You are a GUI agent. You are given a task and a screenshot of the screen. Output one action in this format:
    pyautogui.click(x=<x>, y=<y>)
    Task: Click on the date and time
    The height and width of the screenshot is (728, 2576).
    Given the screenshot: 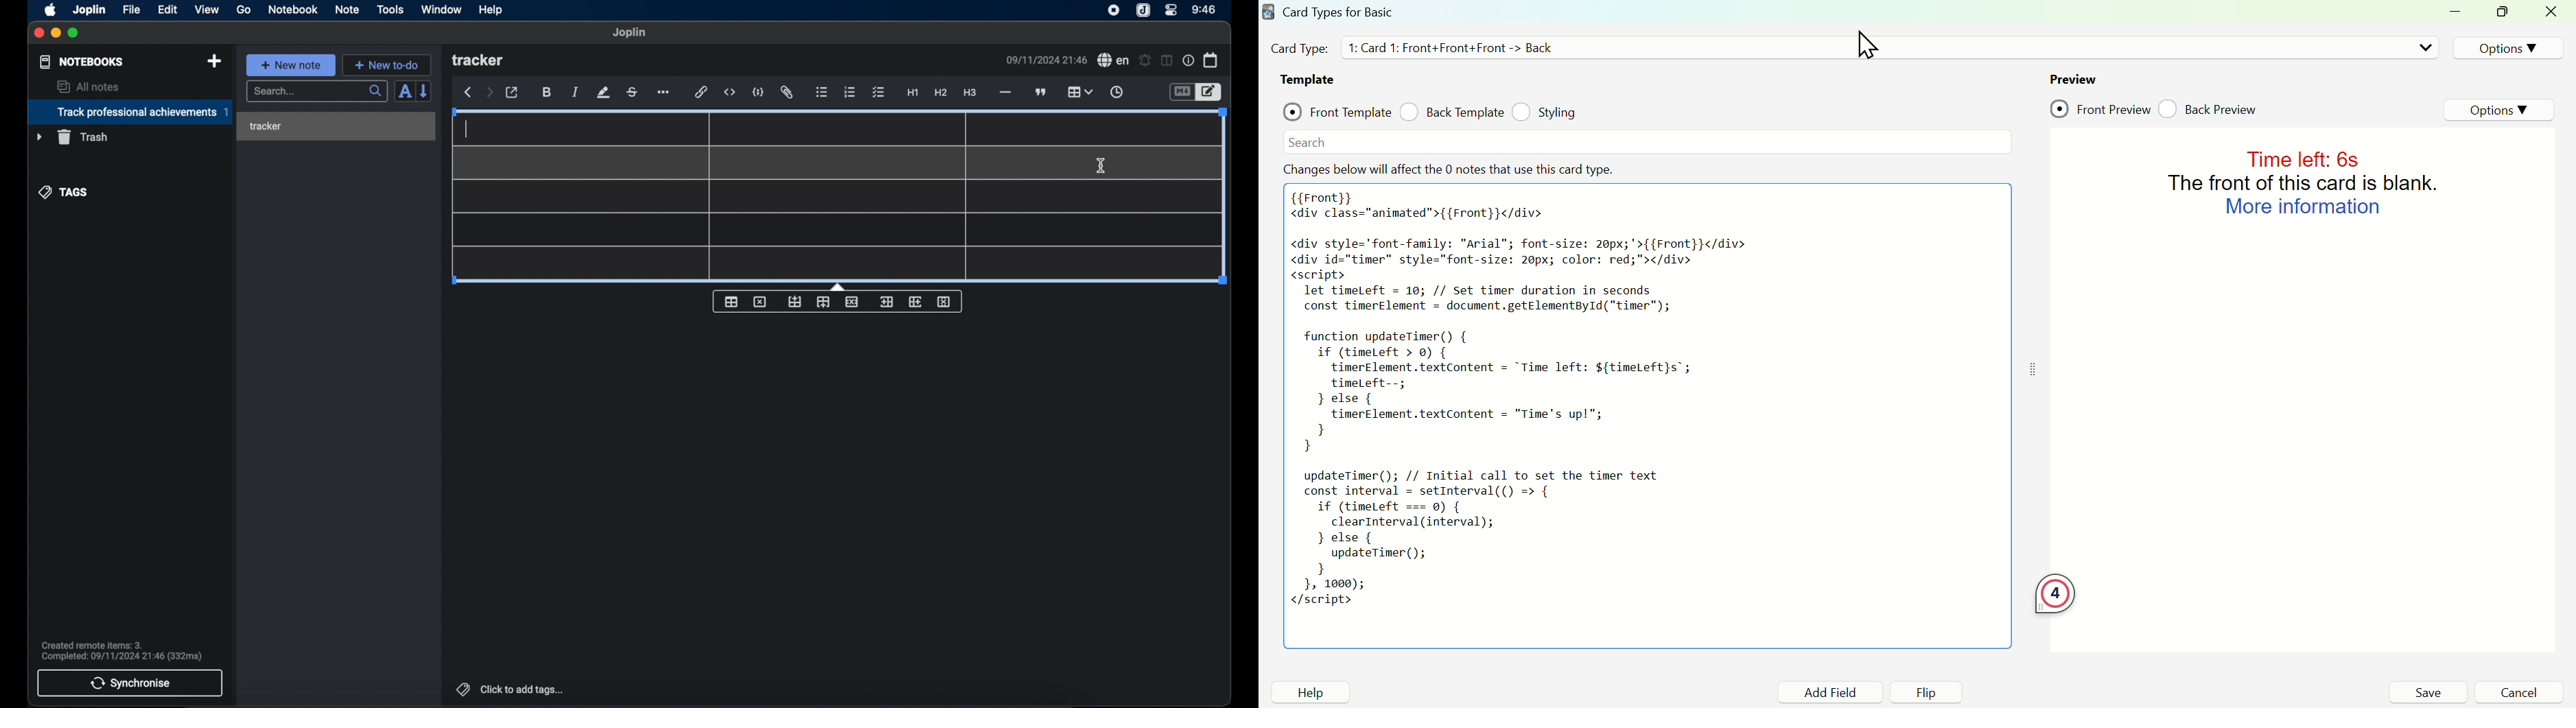 What is the action you would take?
    pyautogui.click(x=1046, y=60)
    